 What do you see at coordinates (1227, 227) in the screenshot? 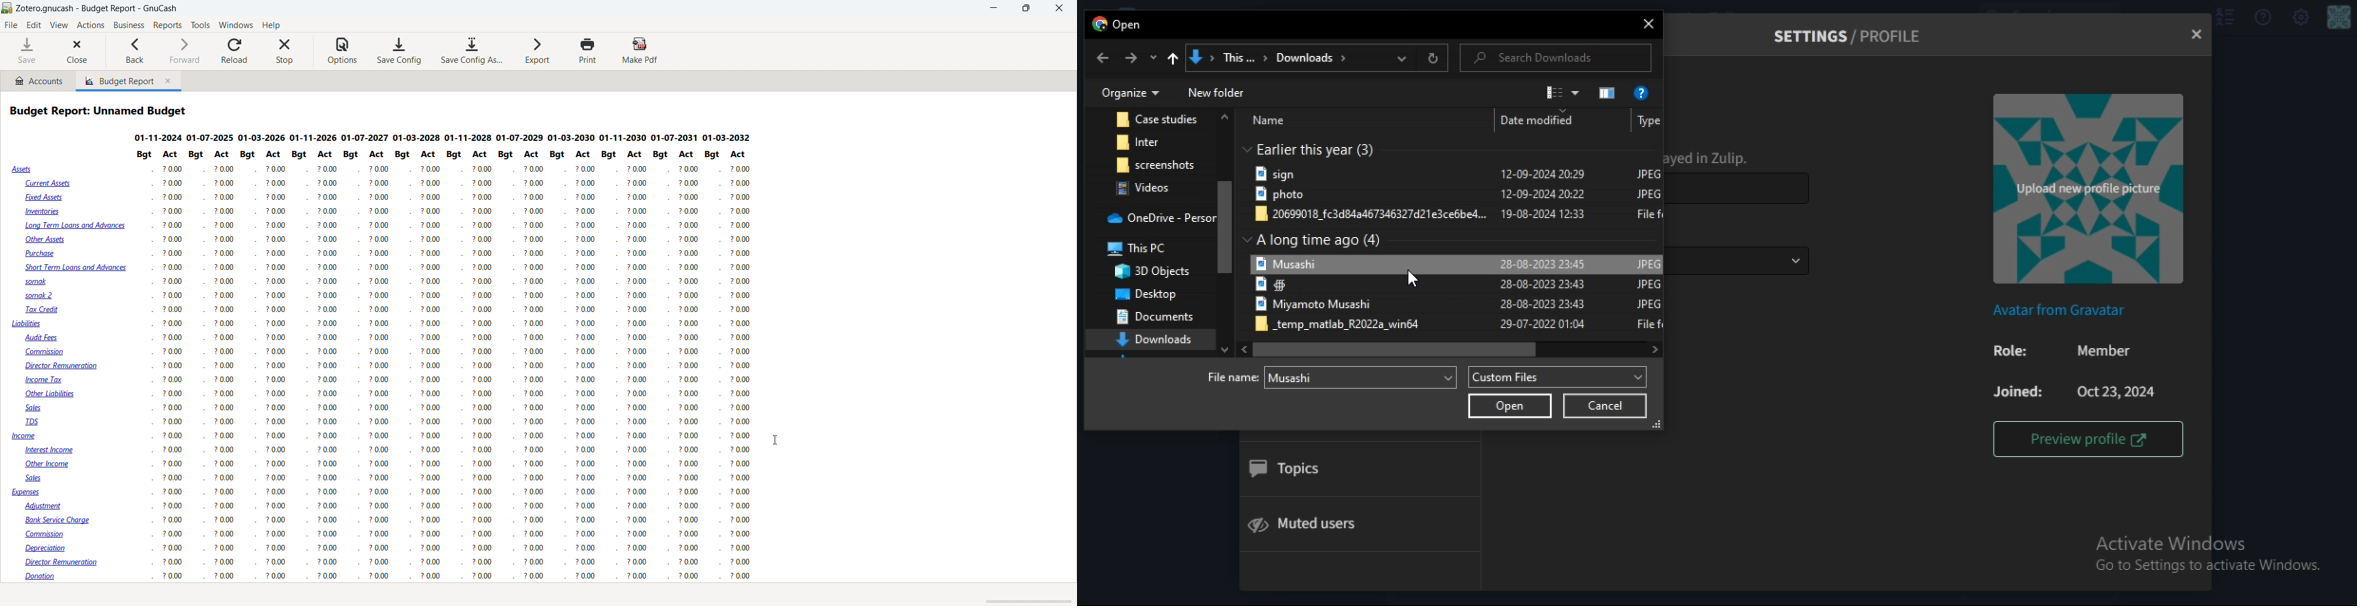
I see `scroll bar` at bounding box center [1227, 227].